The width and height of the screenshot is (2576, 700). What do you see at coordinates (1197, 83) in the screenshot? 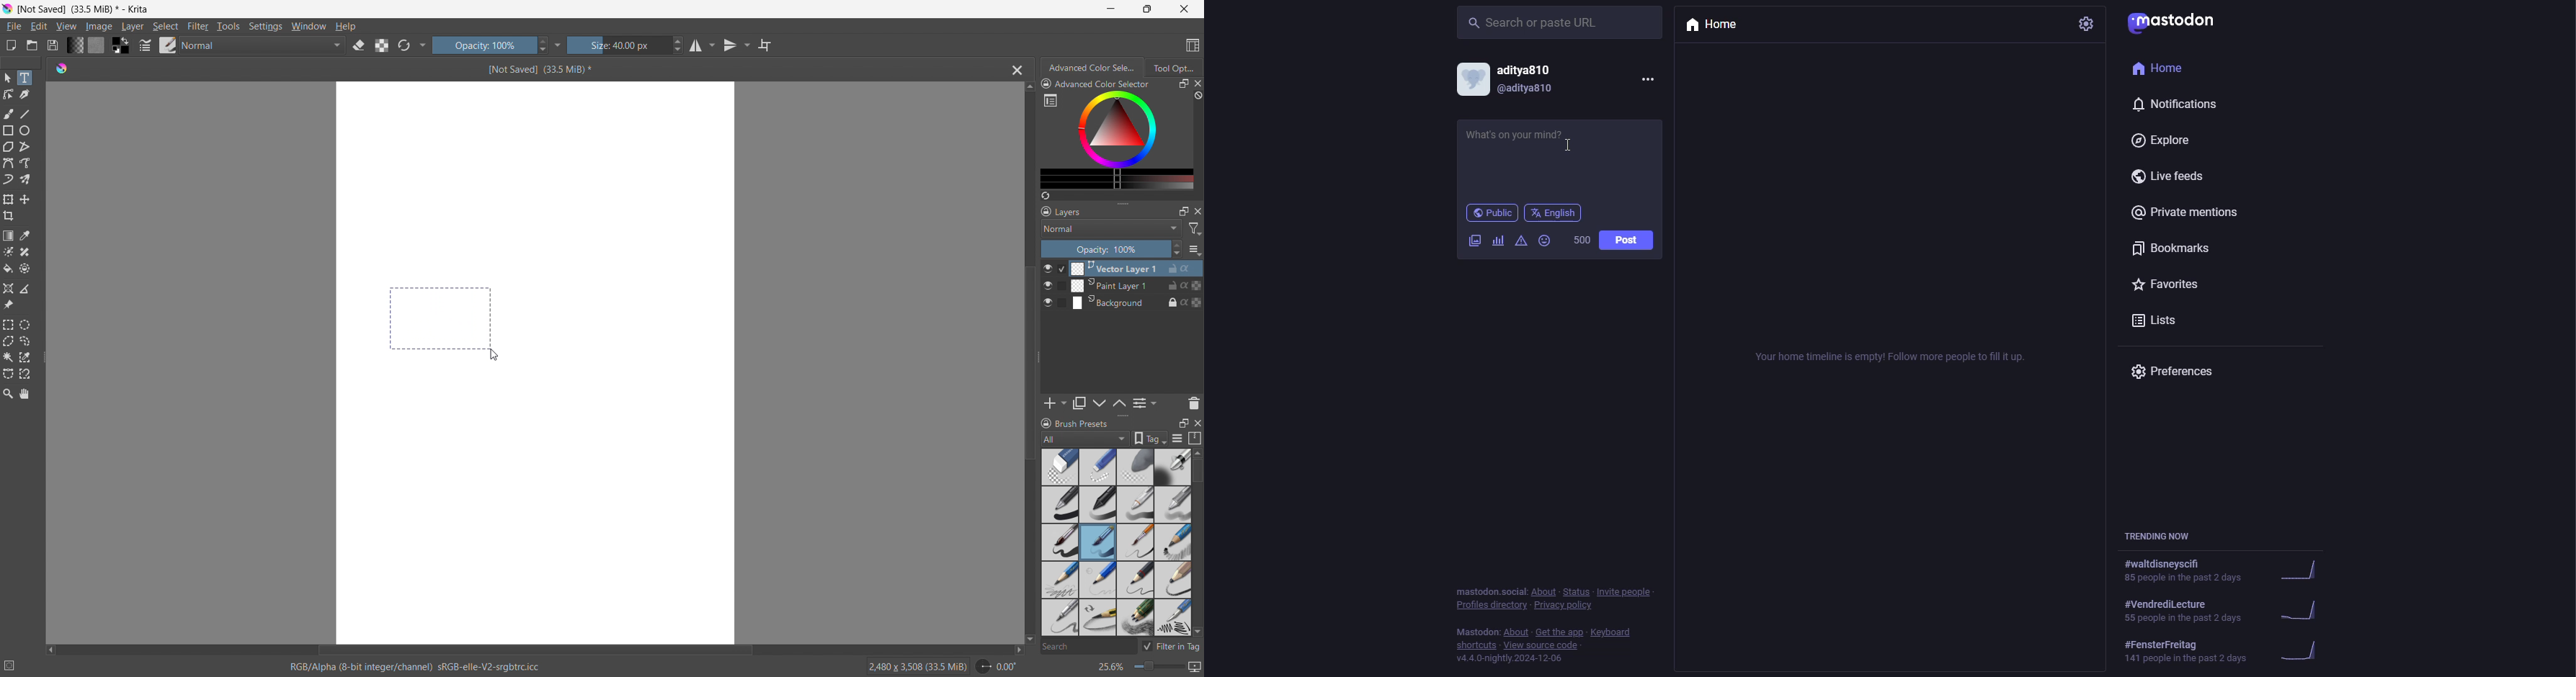
I see `close` at bounding box center [1197, 83].